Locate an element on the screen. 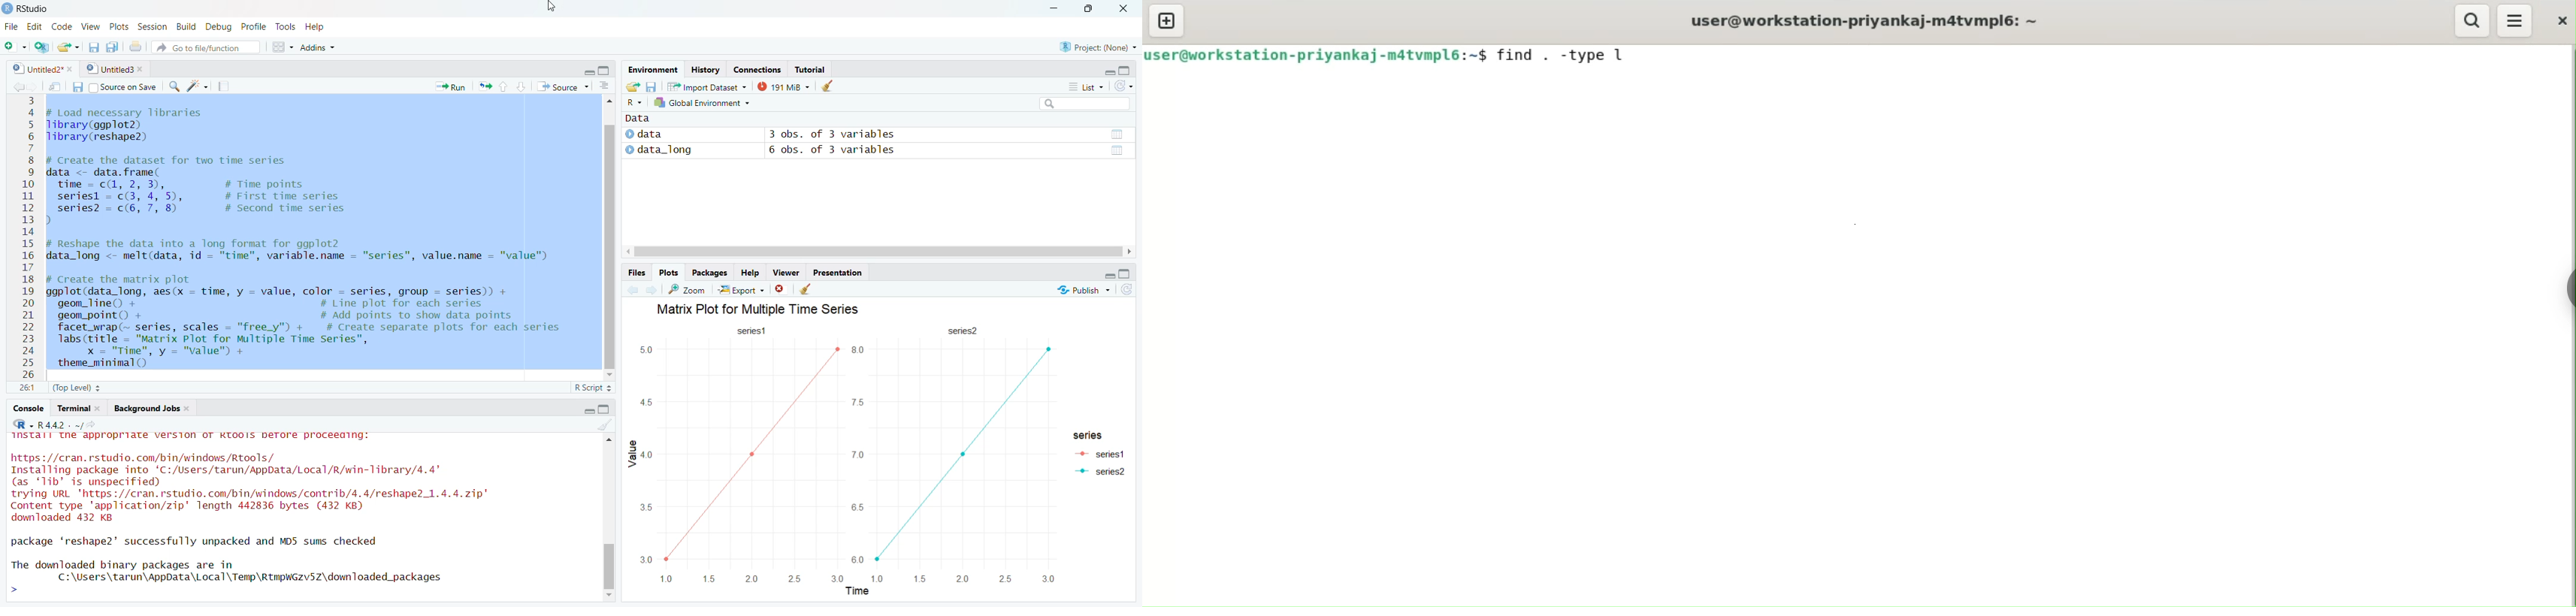 This screenshot has height=616, width=2576. Scroll bar is located at coordinates (611, 551).